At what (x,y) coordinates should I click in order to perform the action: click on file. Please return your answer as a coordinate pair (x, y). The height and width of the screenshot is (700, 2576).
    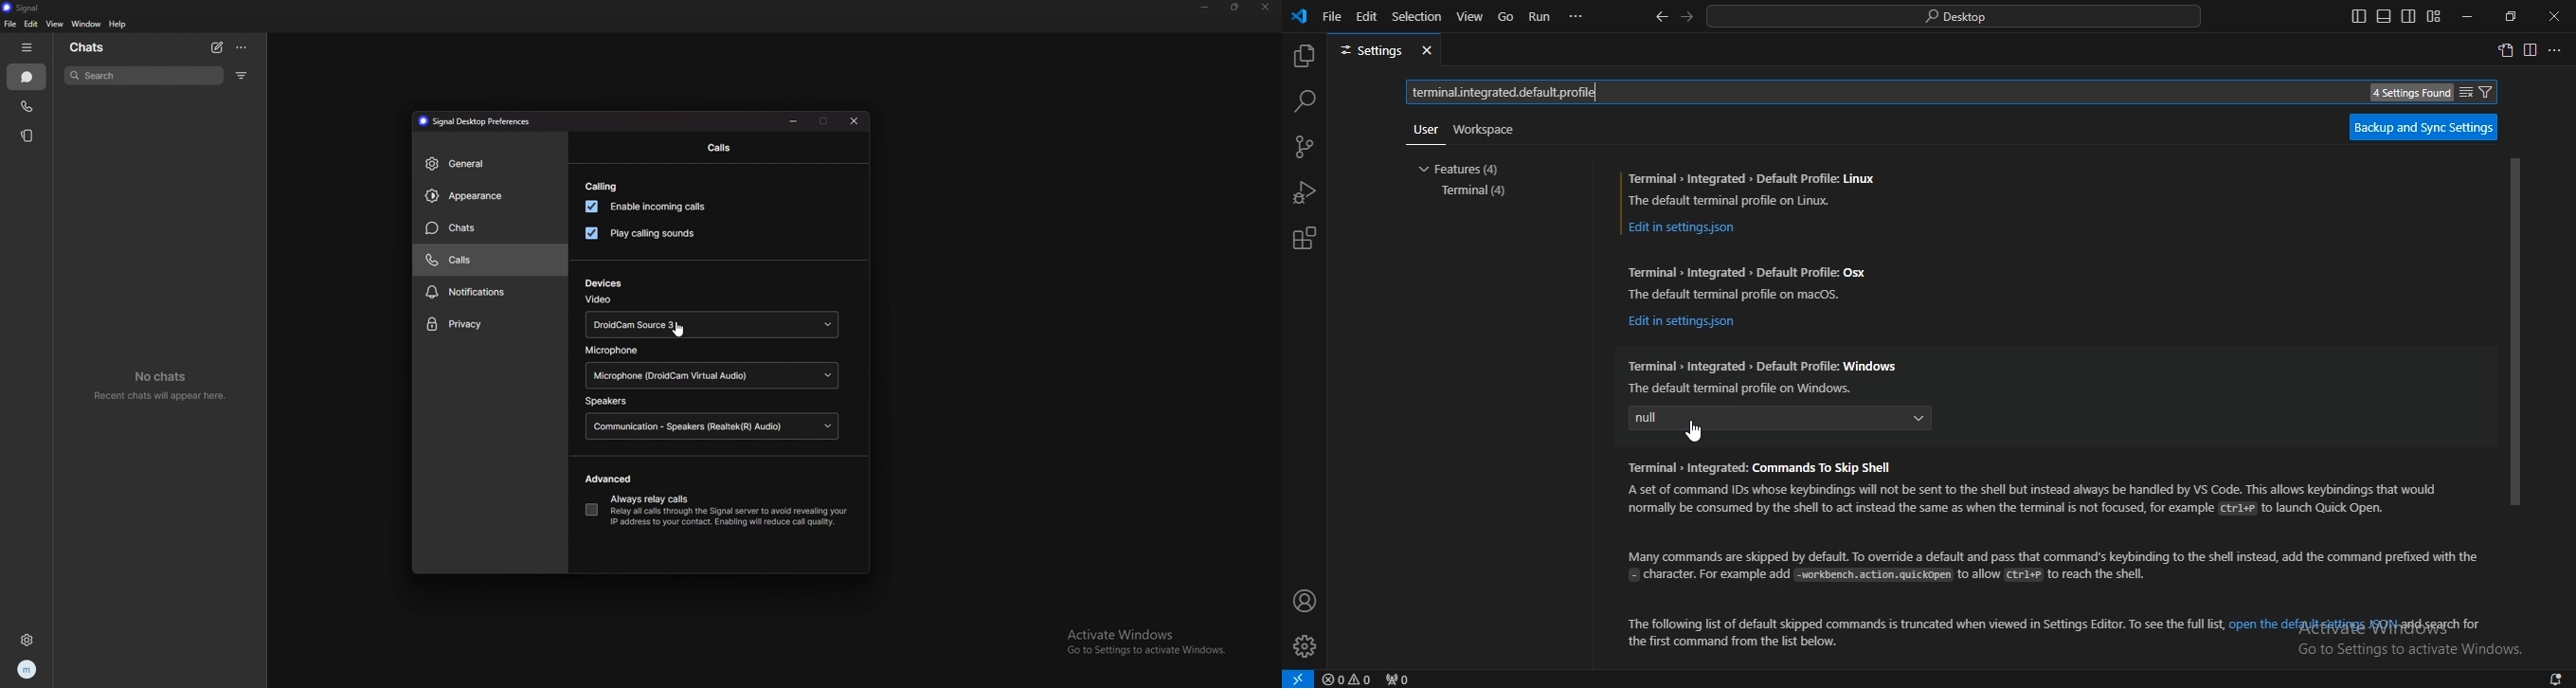
    Looking at the image, I should click on (1333, 20).